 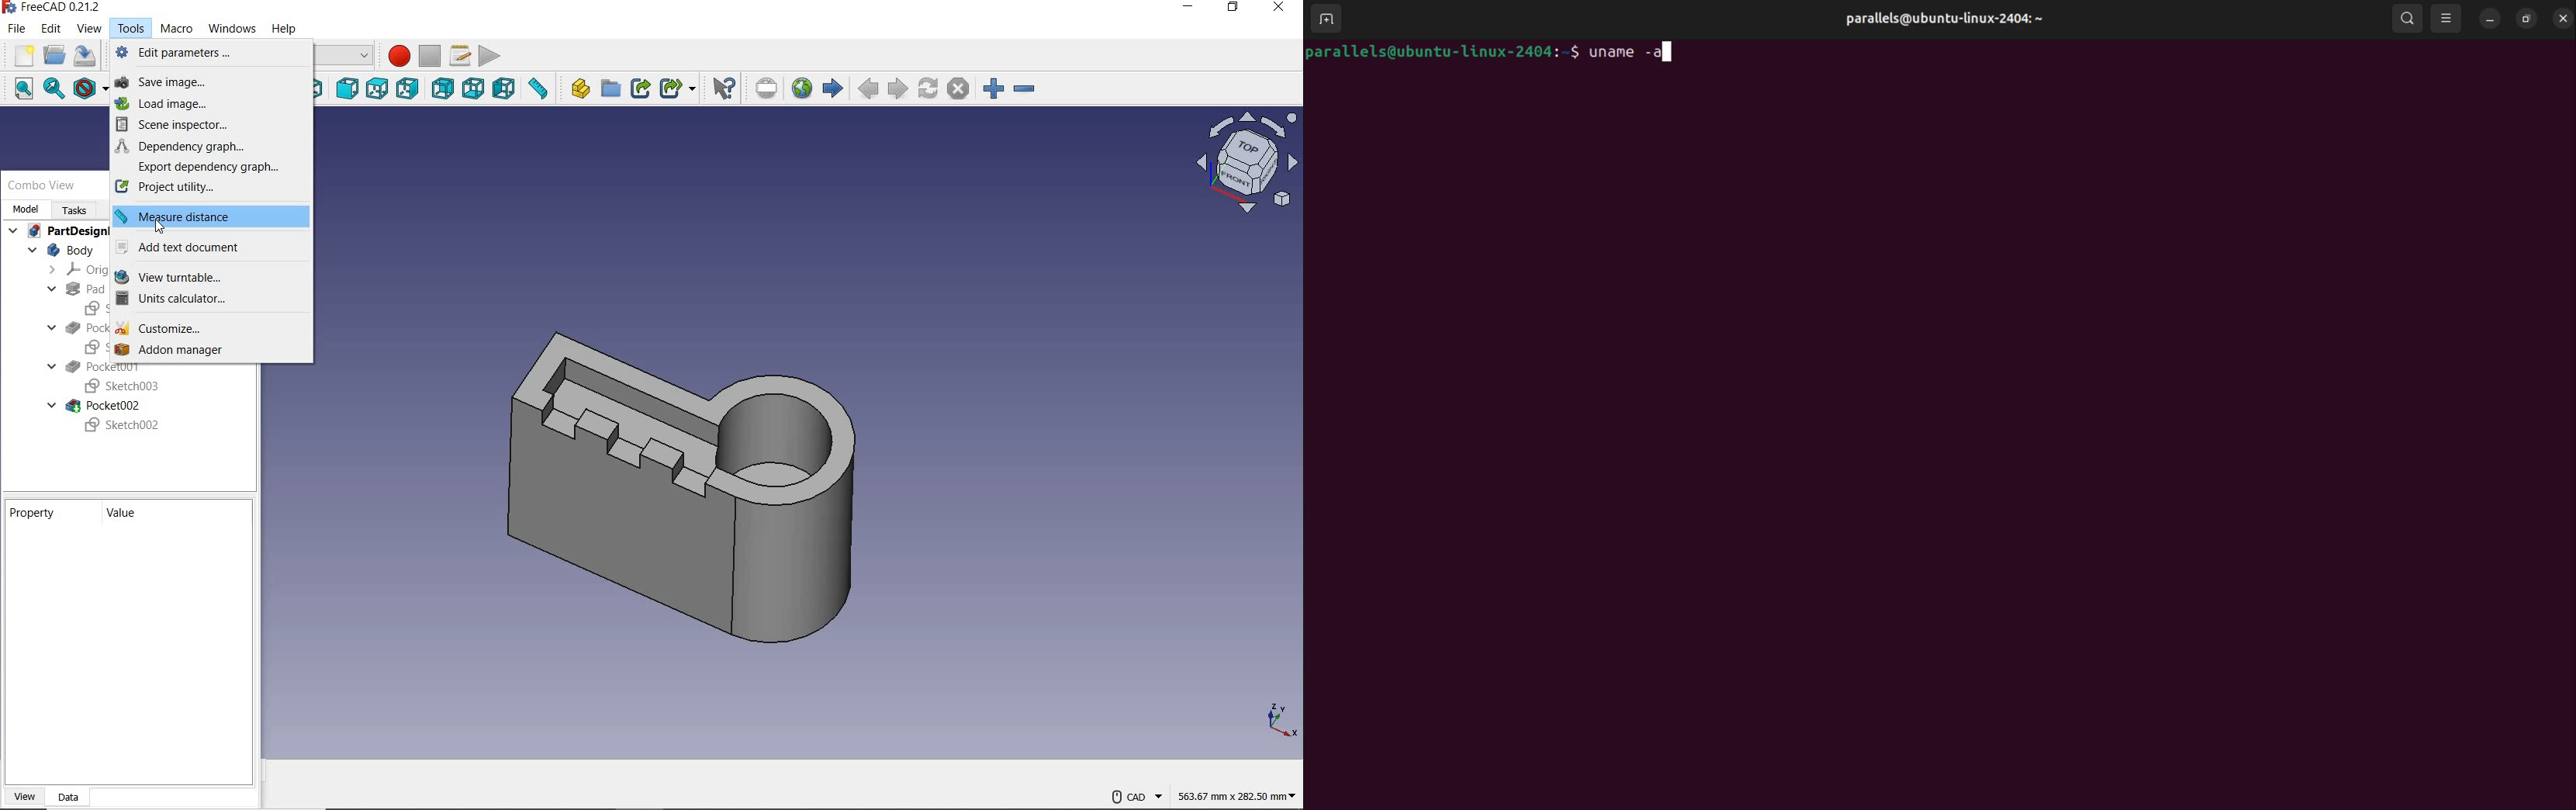 What do you see at coordinates (26, 793) in the screenshot?
I see `View` at bounding box center [26, 793].